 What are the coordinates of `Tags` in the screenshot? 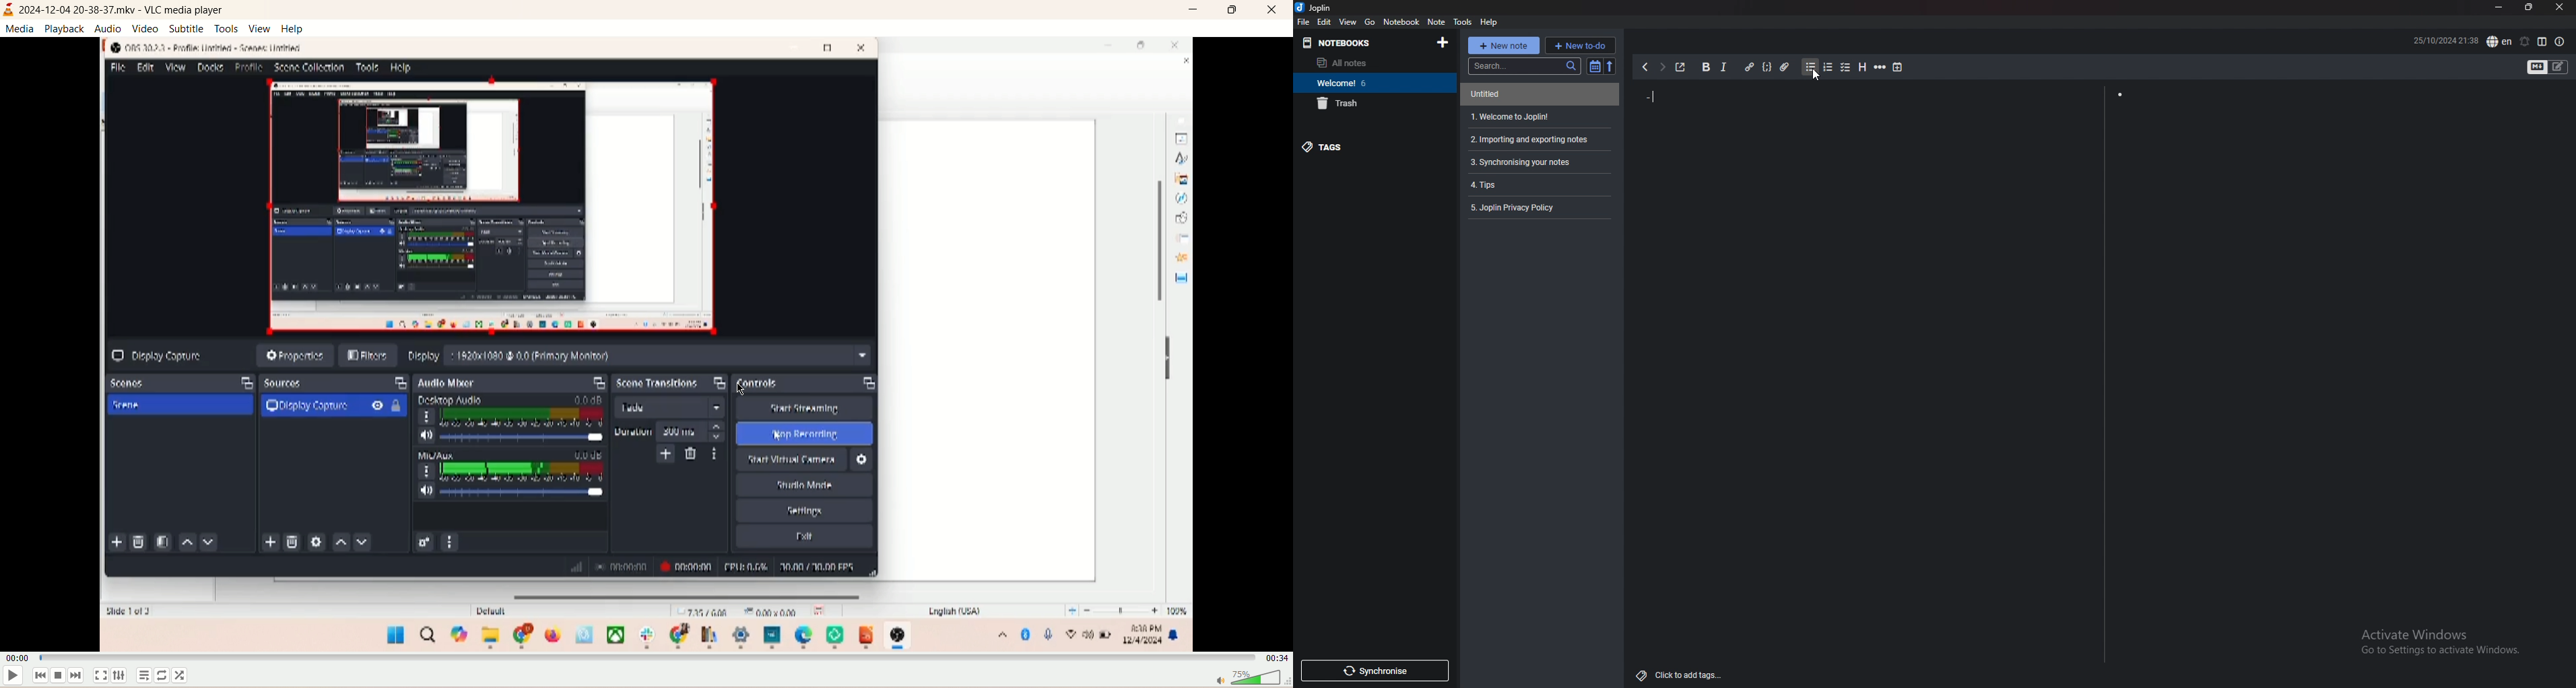 It's located at (1322, 146).